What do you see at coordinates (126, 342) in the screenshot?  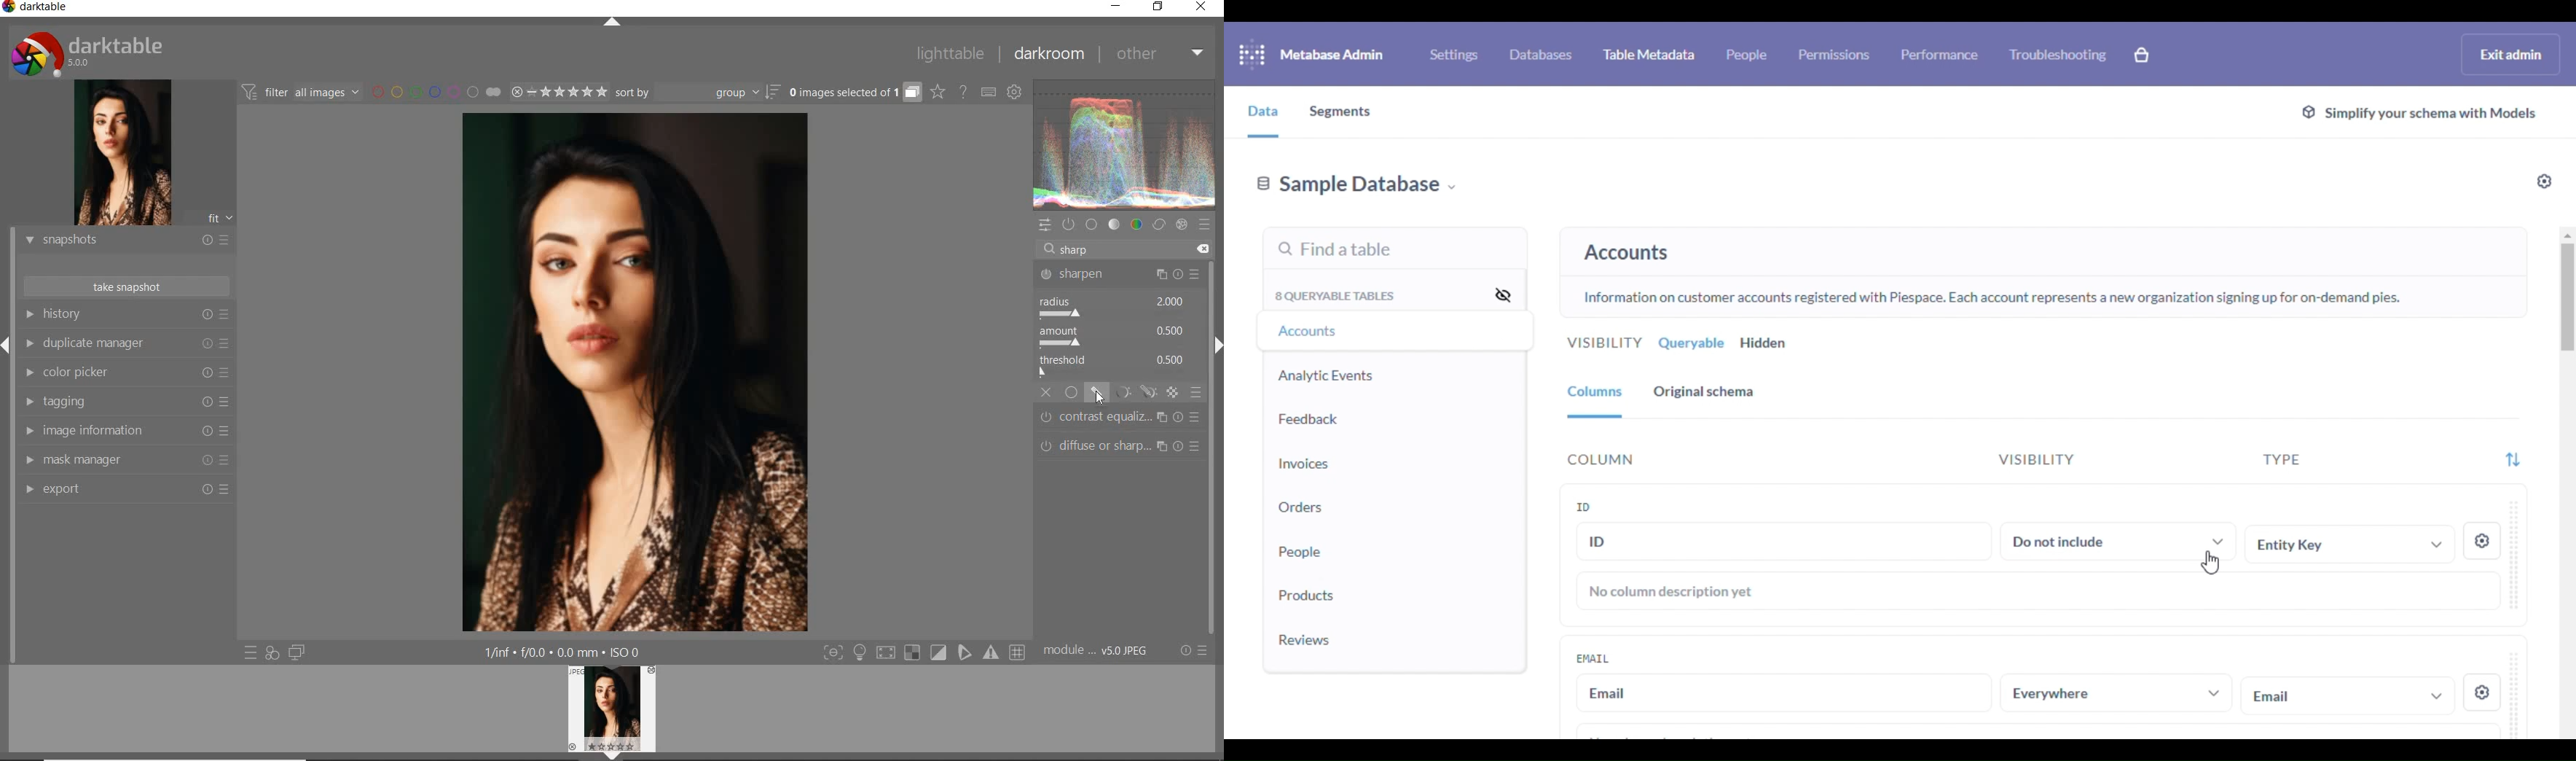 I see `duplicate manager` at bounding box center [126, 342].